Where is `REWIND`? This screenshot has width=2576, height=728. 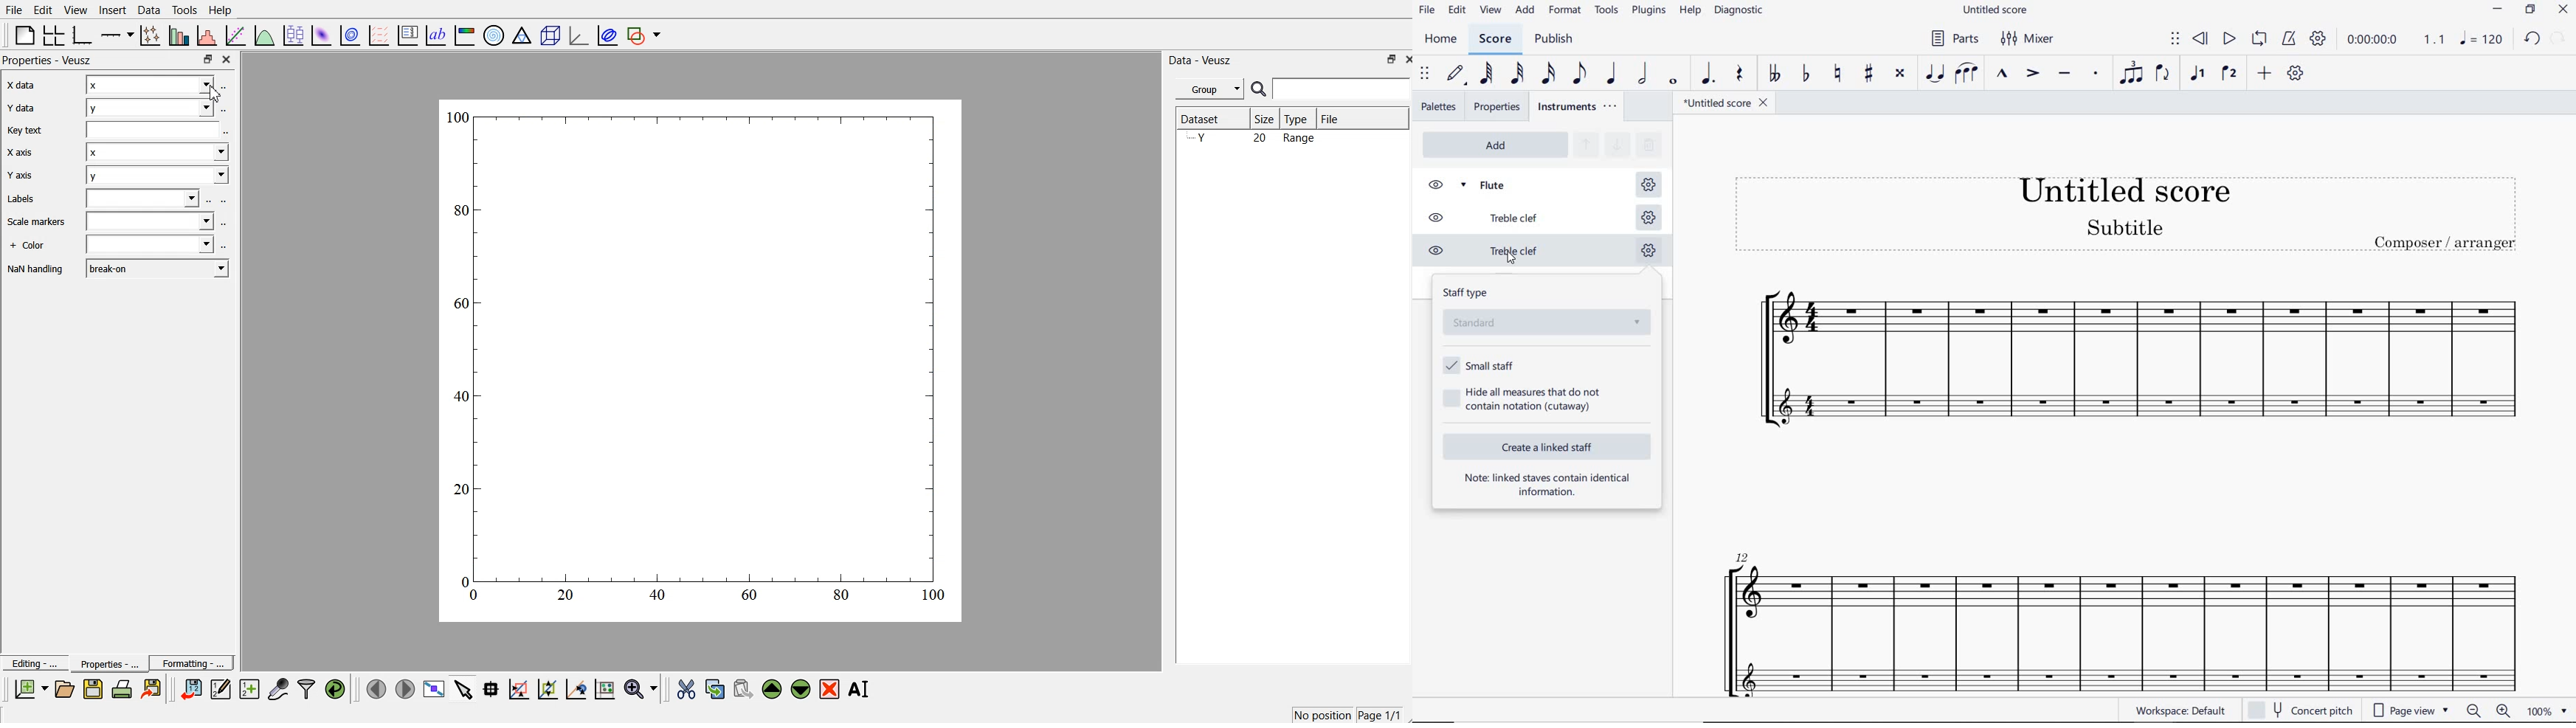
REWIND is located at coordinates (2201, 39).